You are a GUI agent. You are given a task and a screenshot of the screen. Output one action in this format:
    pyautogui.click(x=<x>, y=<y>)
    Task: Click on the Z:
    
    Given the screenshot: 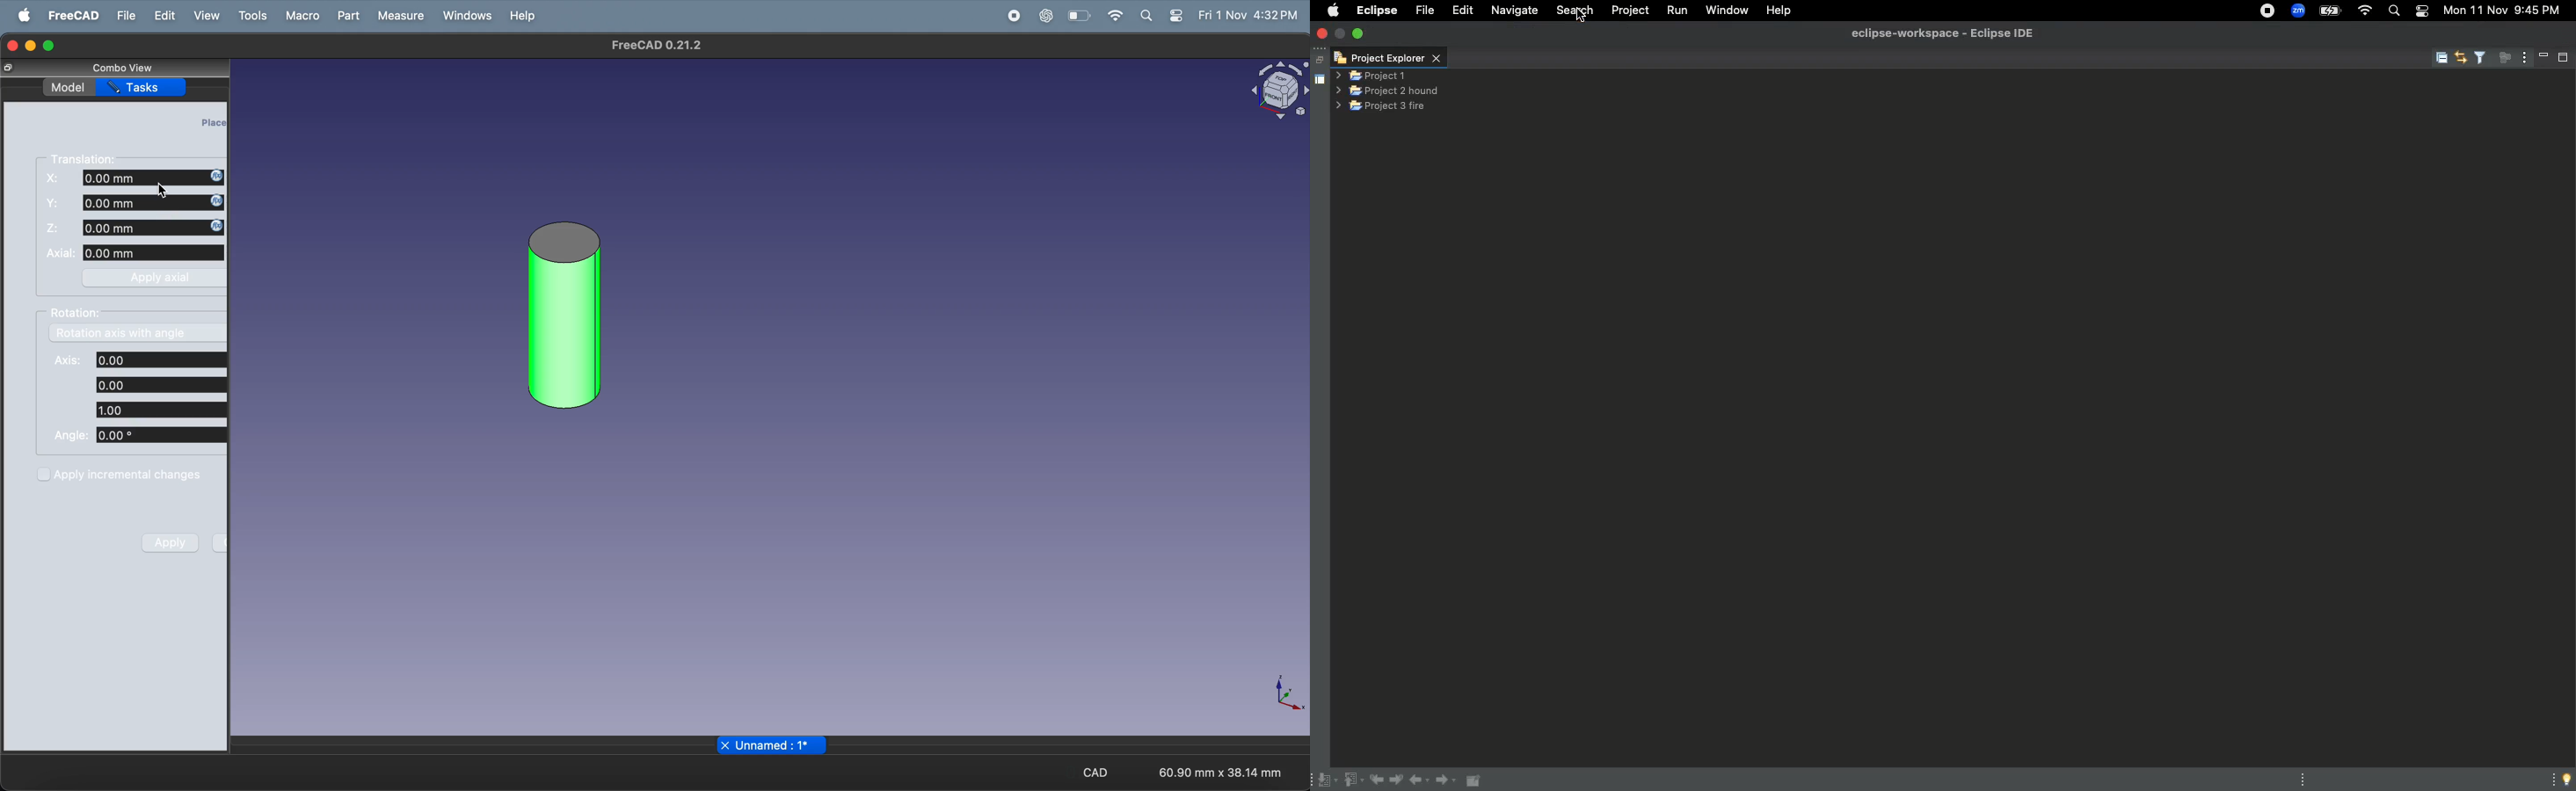 What is the action you would take?
    pyautogui.click(x=54, y=228)
    